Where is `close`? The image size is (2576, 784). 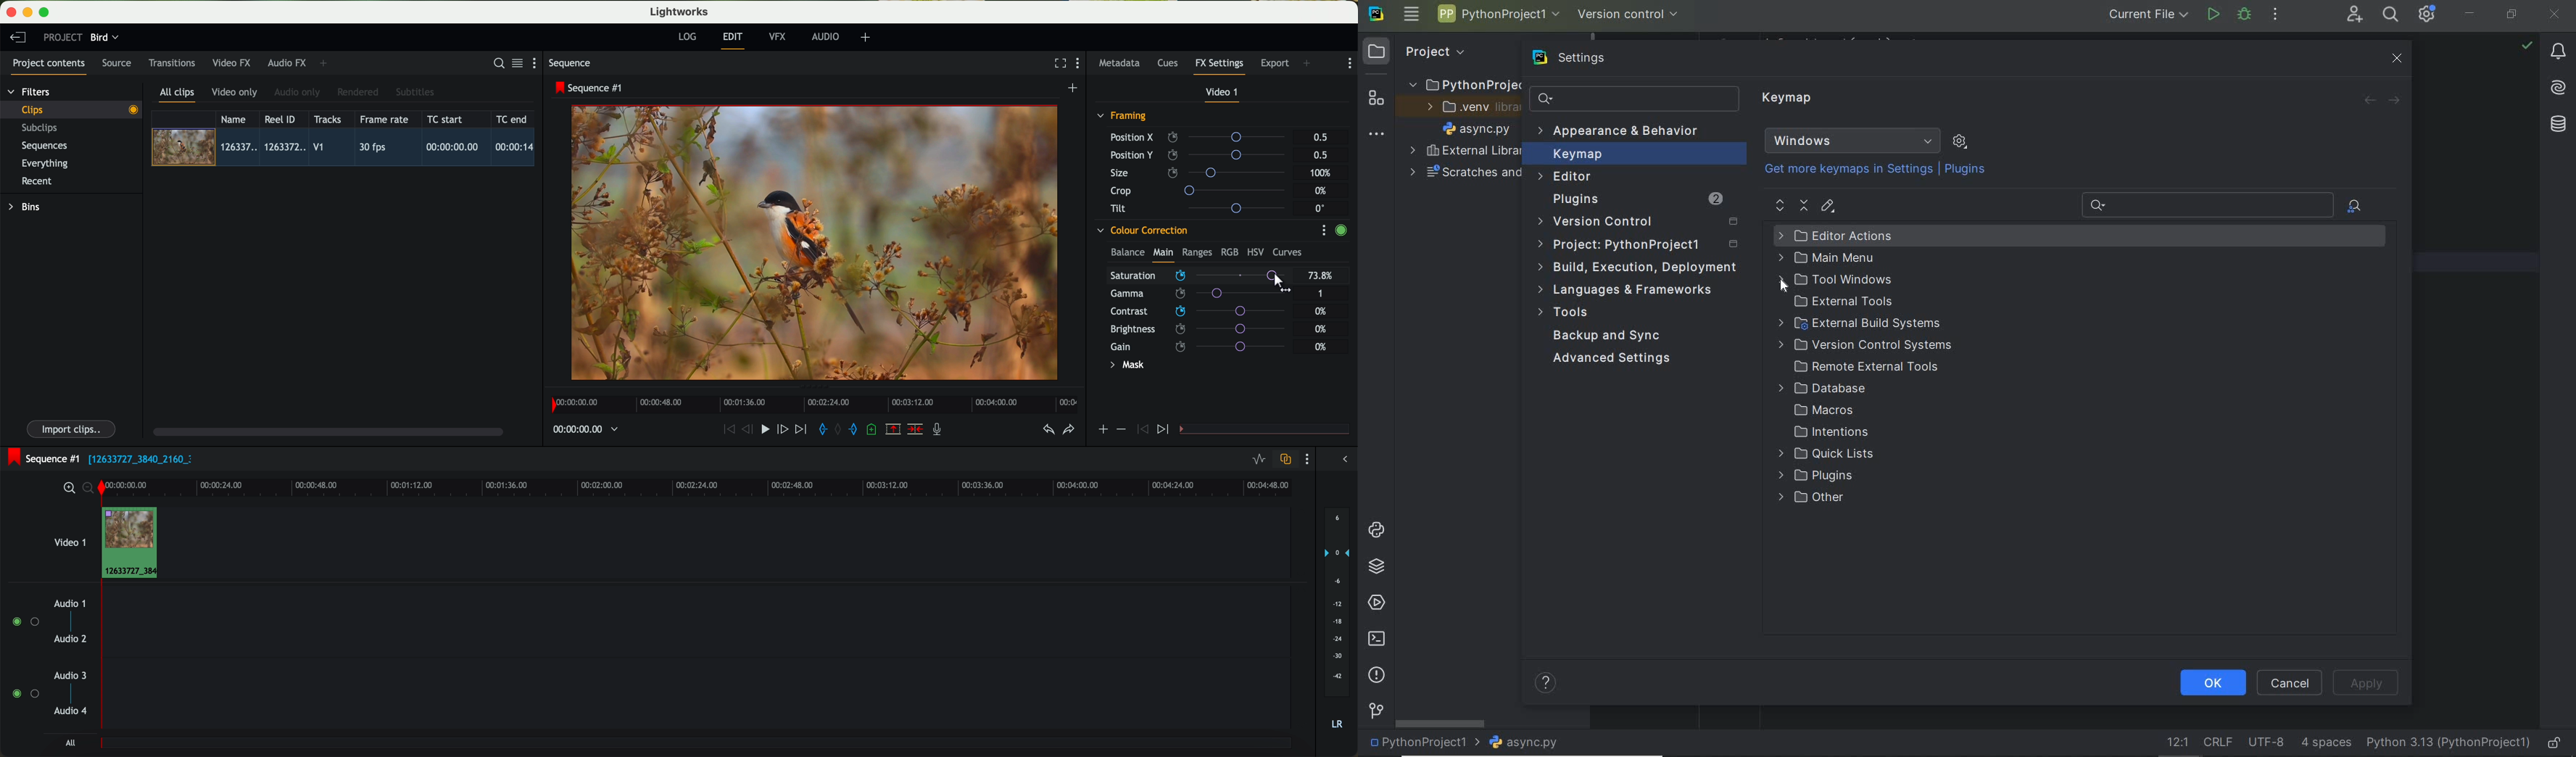 close is located at coordinates (2395, 58).